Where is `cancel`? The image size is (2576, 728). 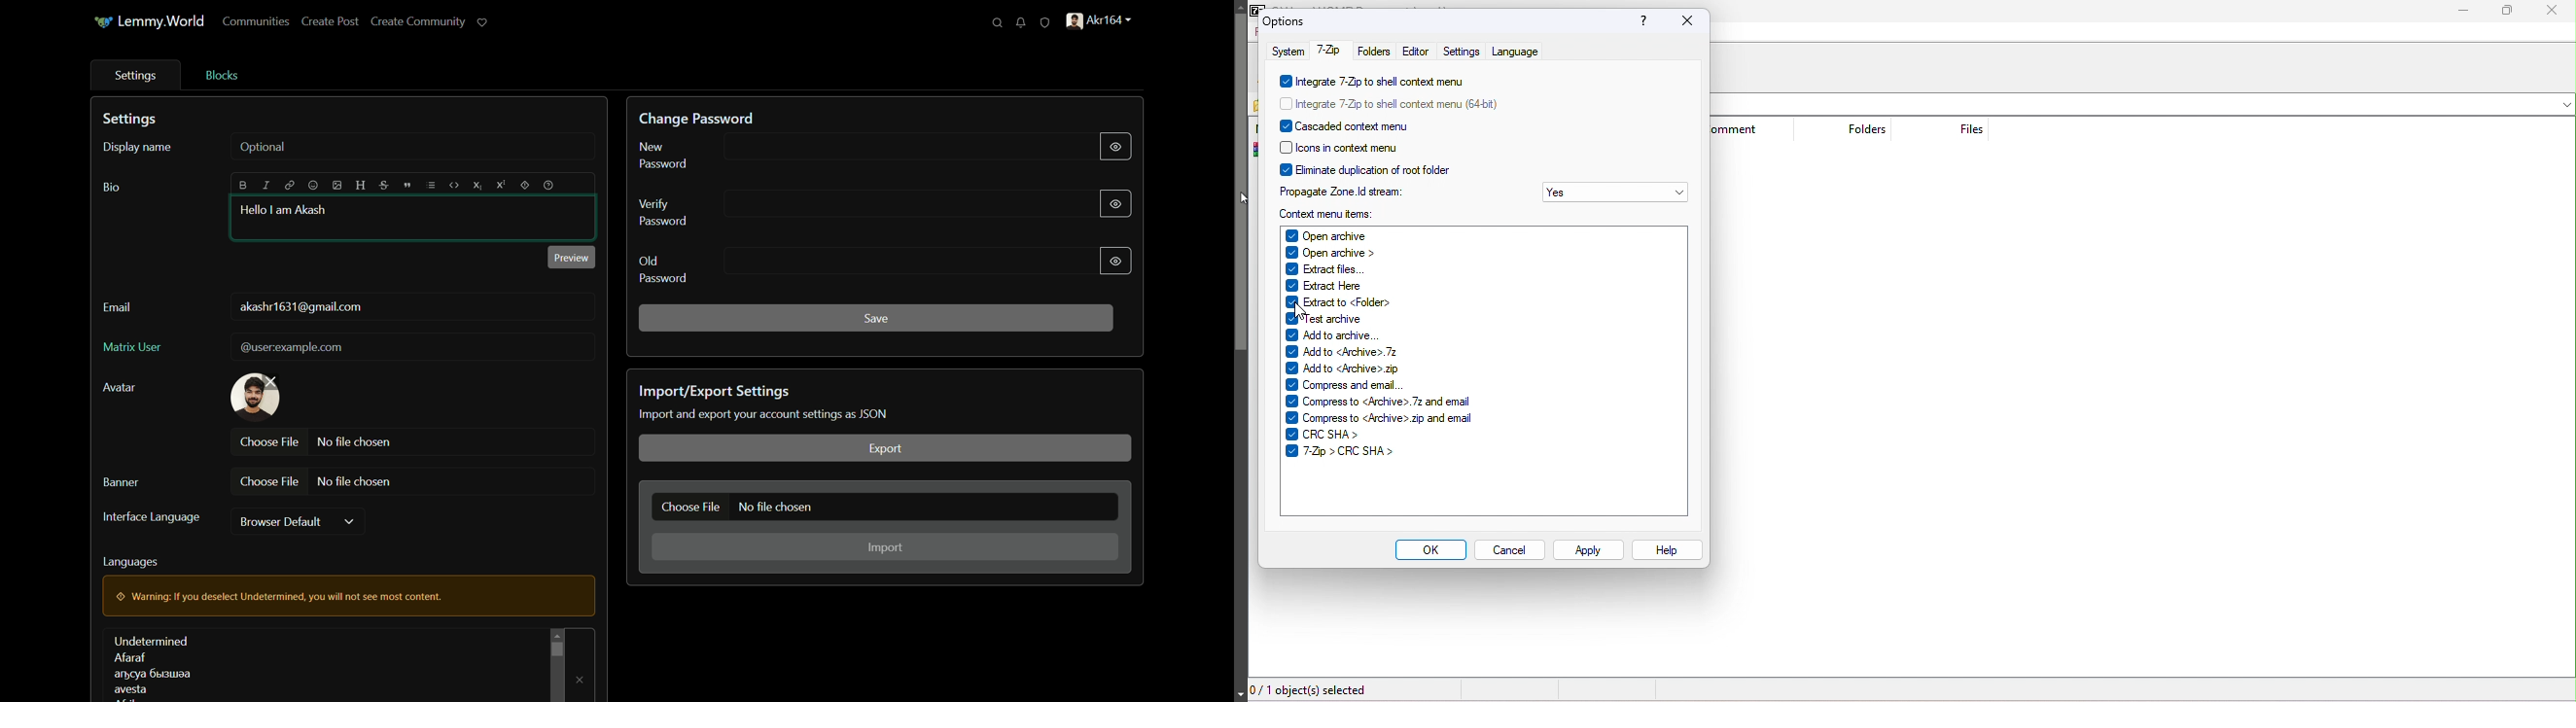 cancel is located at coordinates (1509, 551).